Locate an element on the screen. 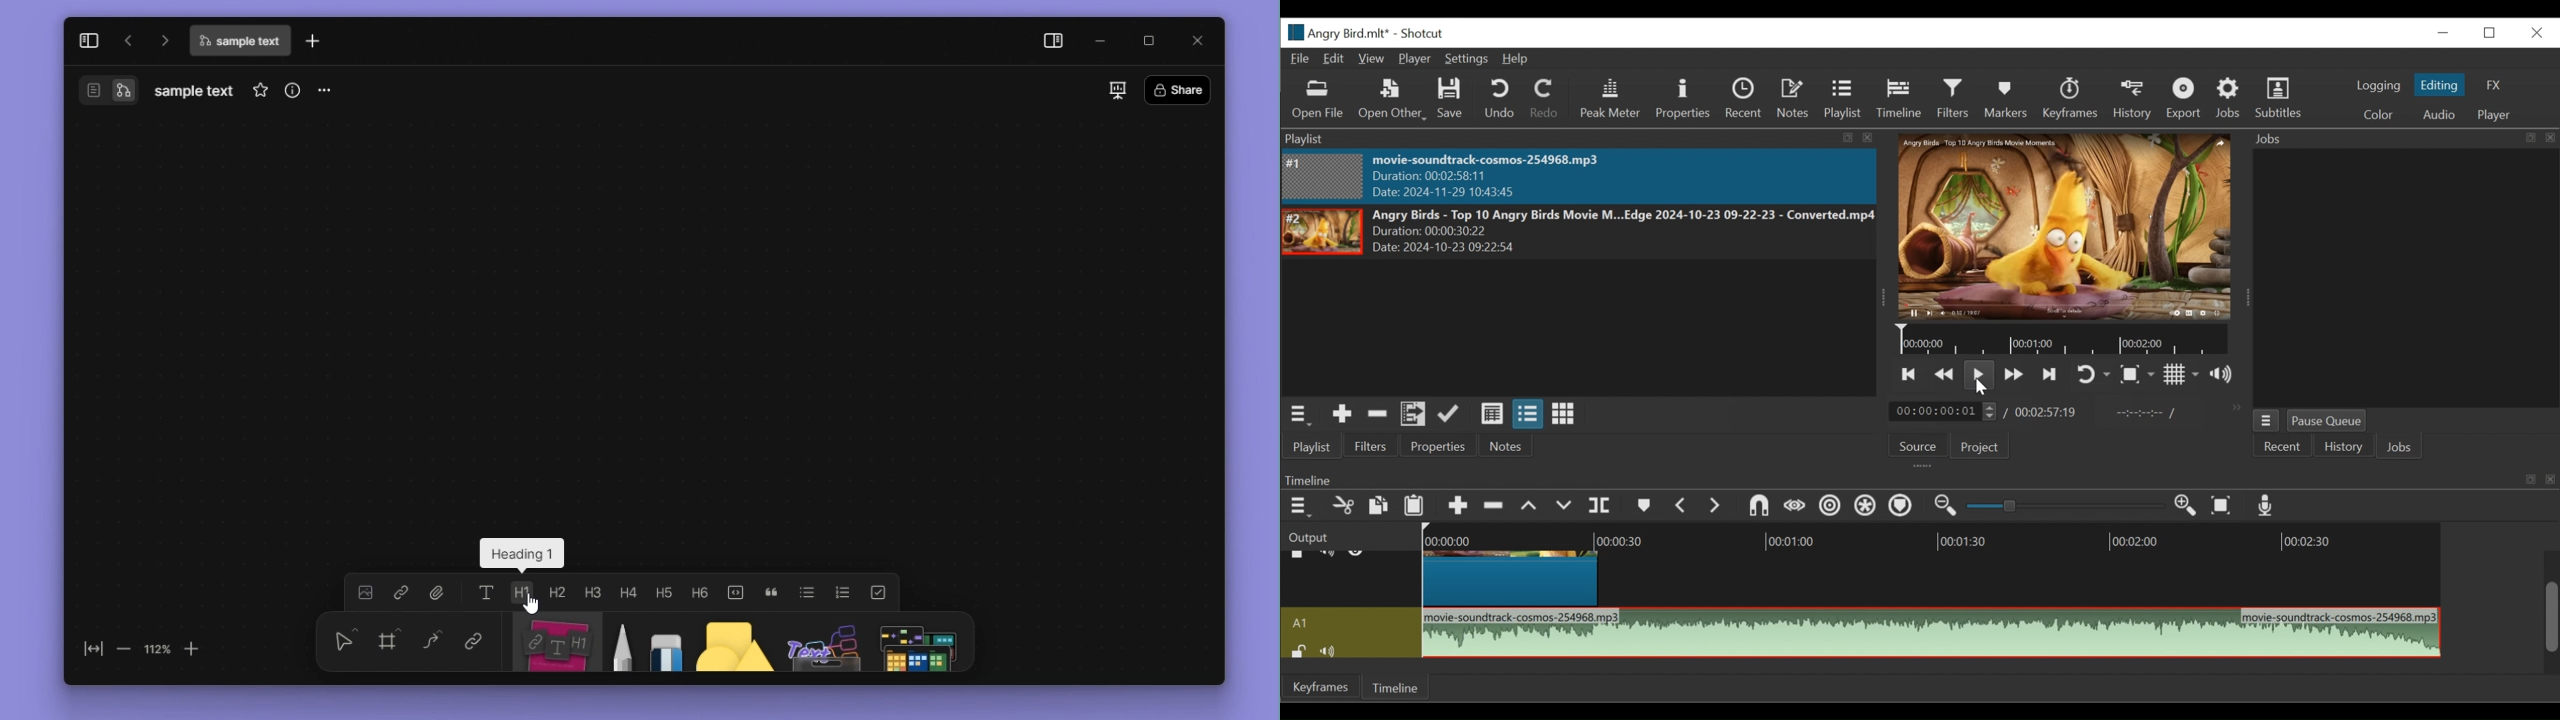 The image size is (2576, 728). note is located at coordinates (559, 642).